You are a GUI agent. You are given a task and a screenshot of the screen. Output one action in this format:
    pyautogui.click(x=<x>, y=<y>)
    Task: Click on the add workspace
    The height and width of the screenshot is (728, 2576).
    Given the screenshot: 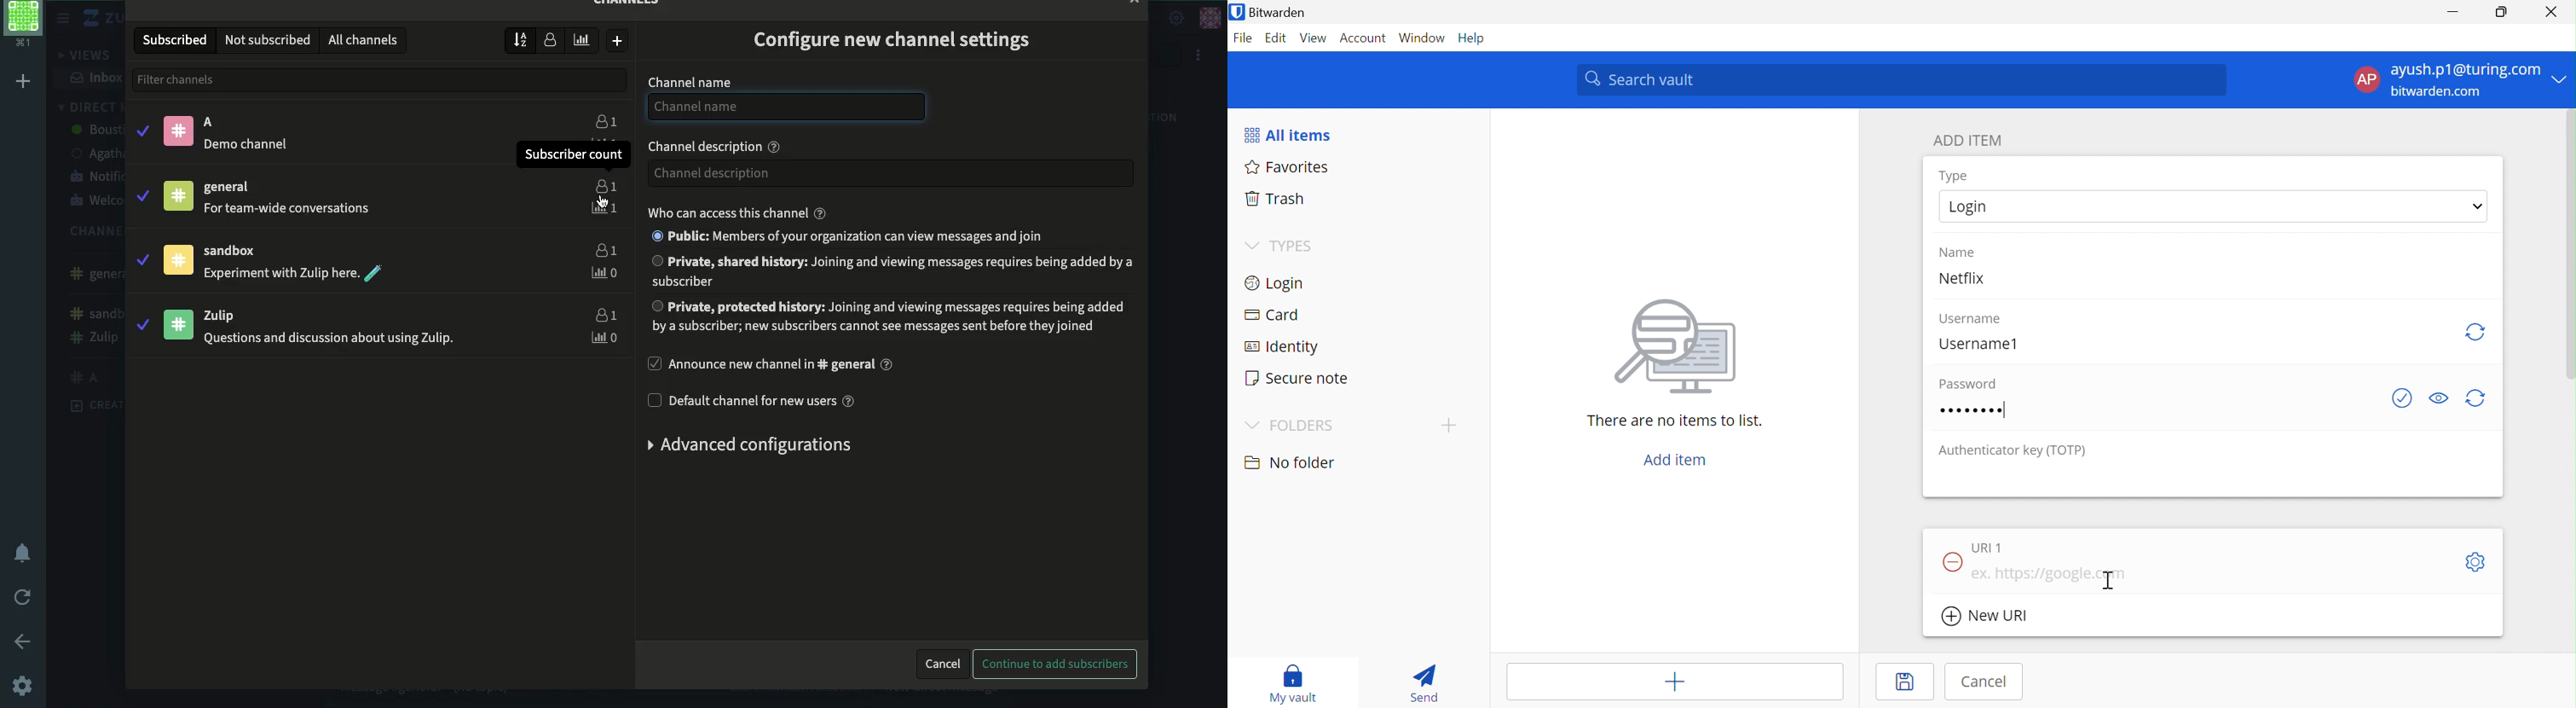 What is the action you would take?
    pyautogui.click(x=24, y=83)
    